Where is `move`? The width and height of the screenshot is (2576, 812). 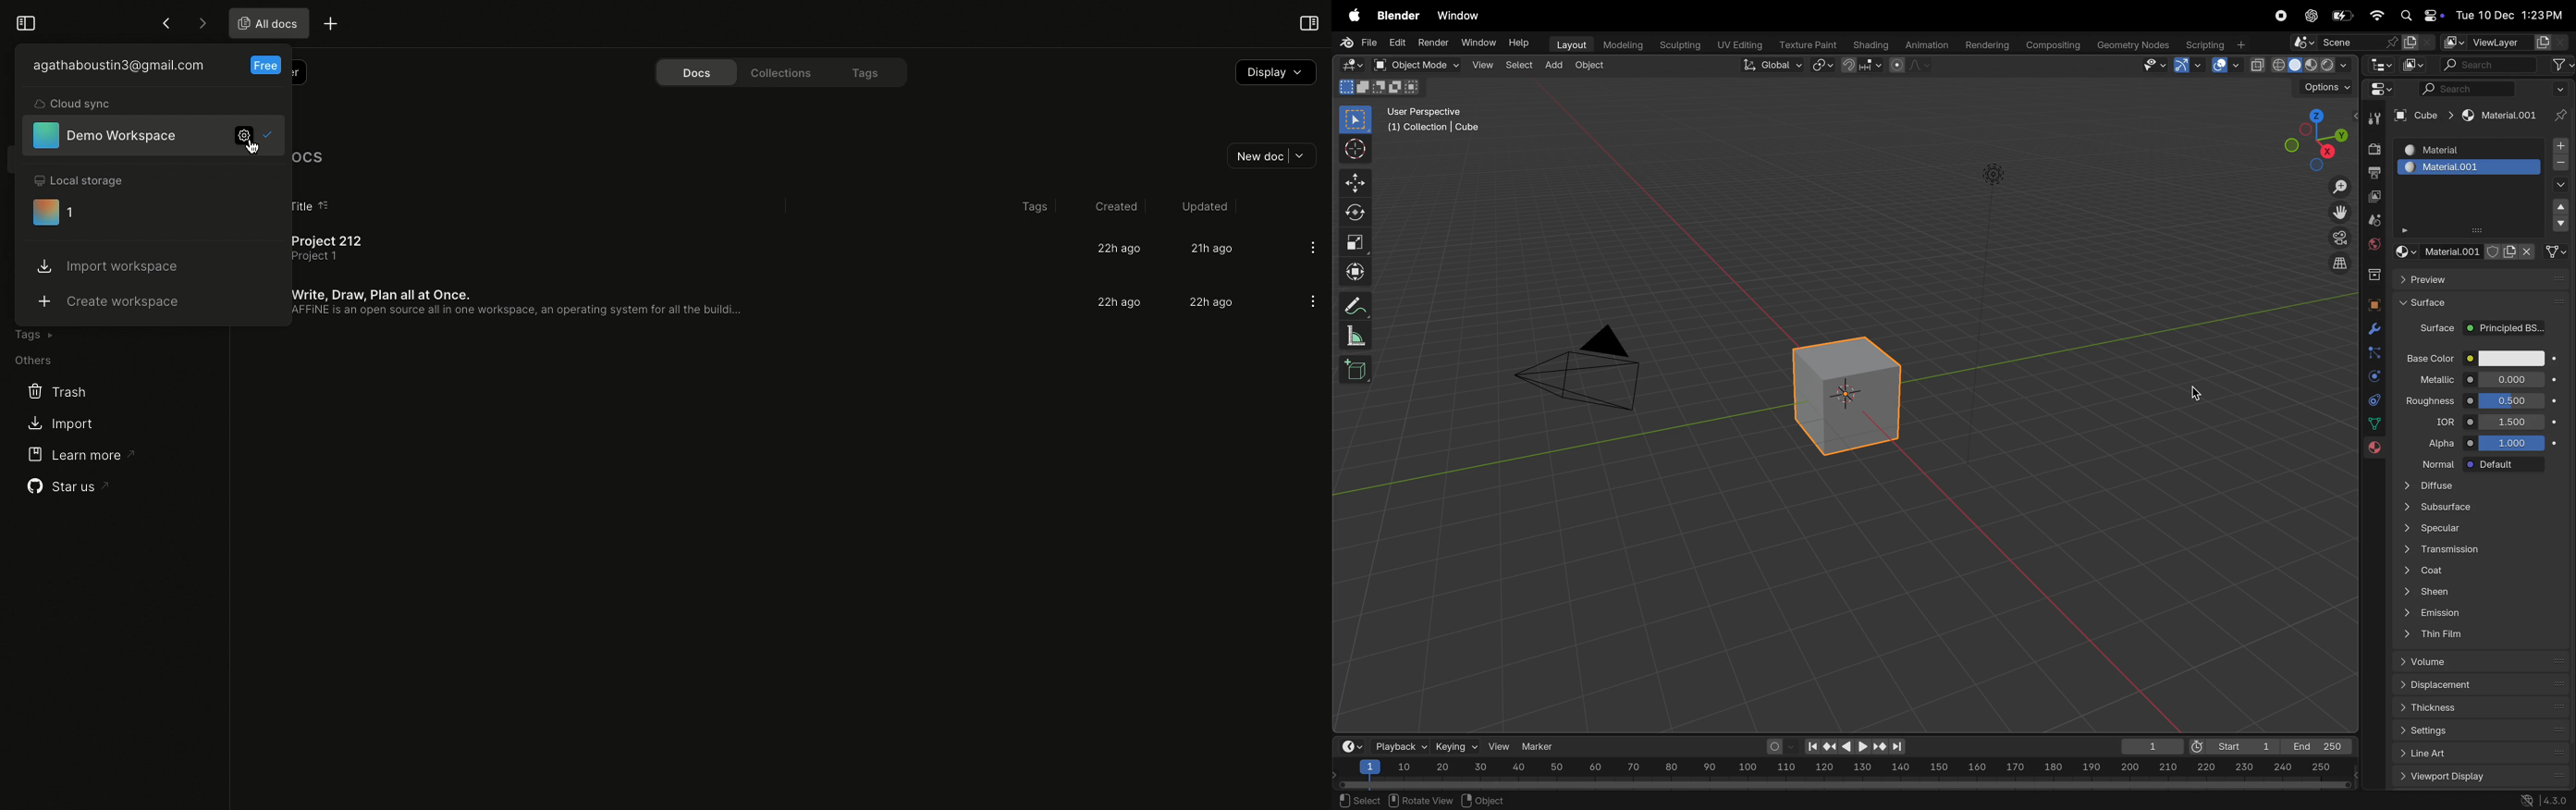 move is located at coordinates (1354, 183).